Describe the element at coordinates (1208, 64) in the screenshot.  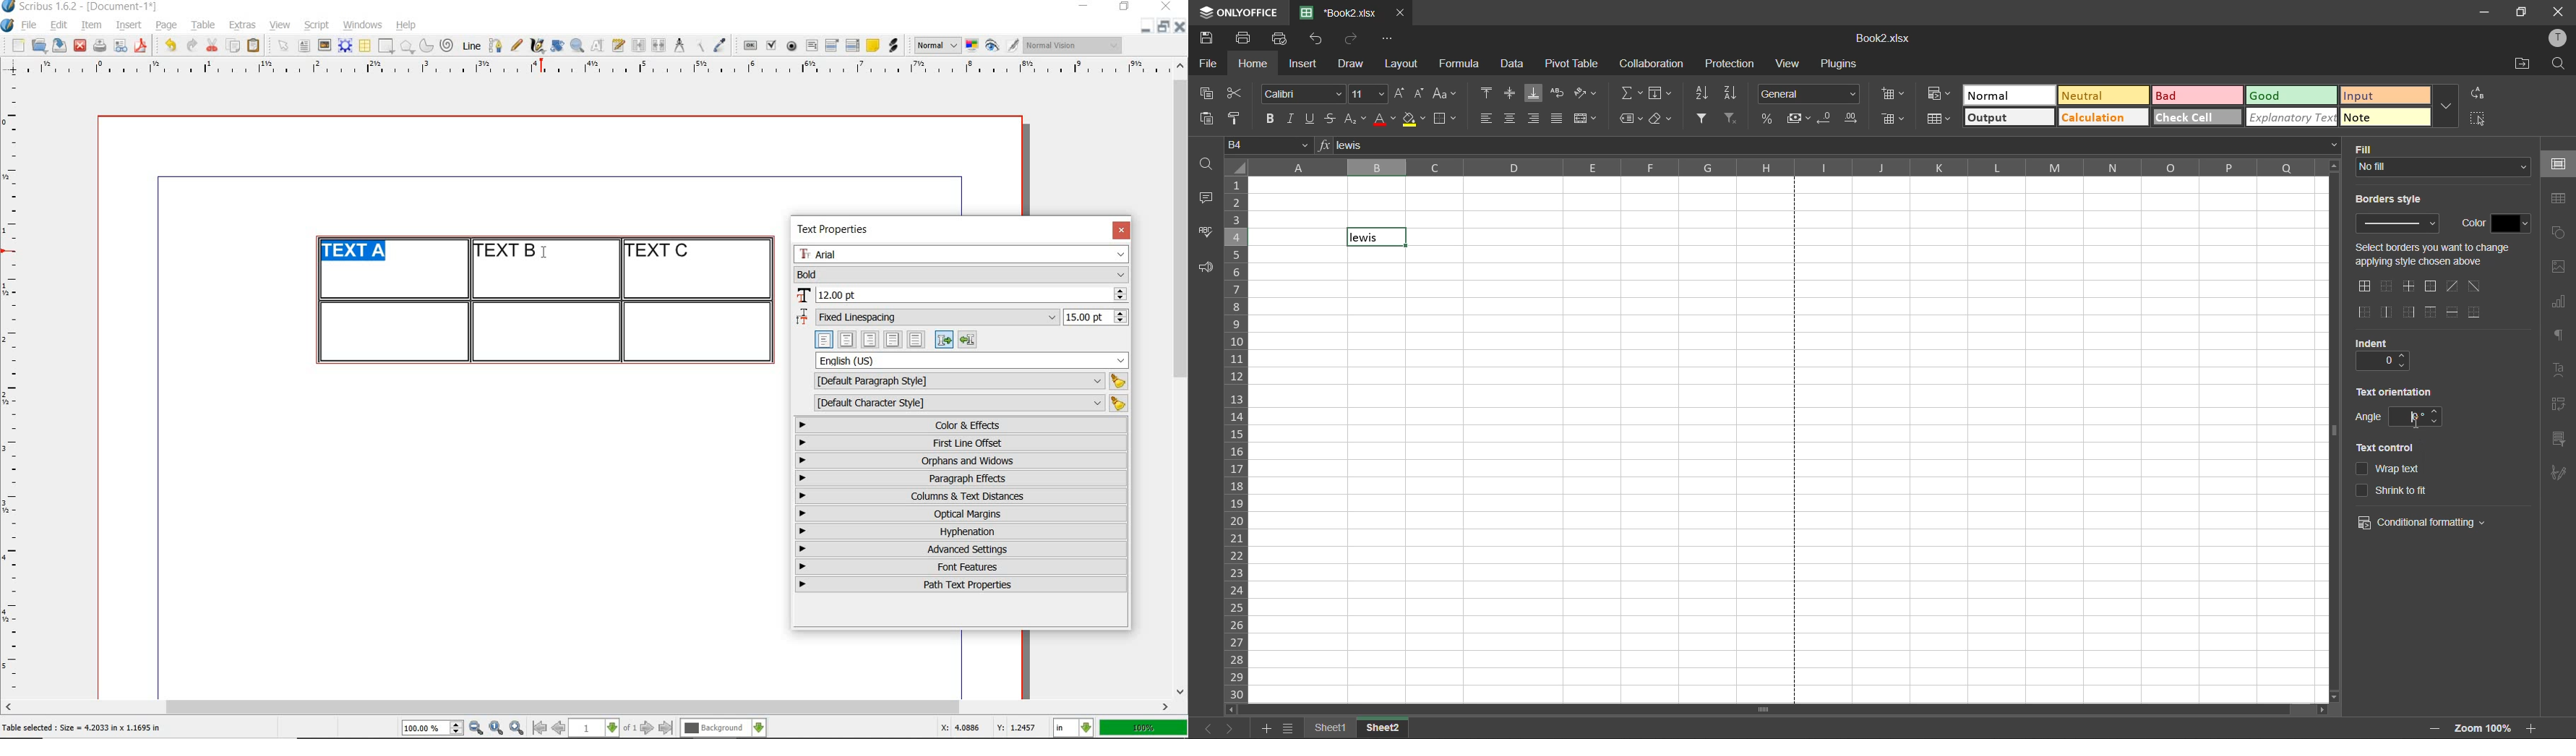
I see `file` at that location.